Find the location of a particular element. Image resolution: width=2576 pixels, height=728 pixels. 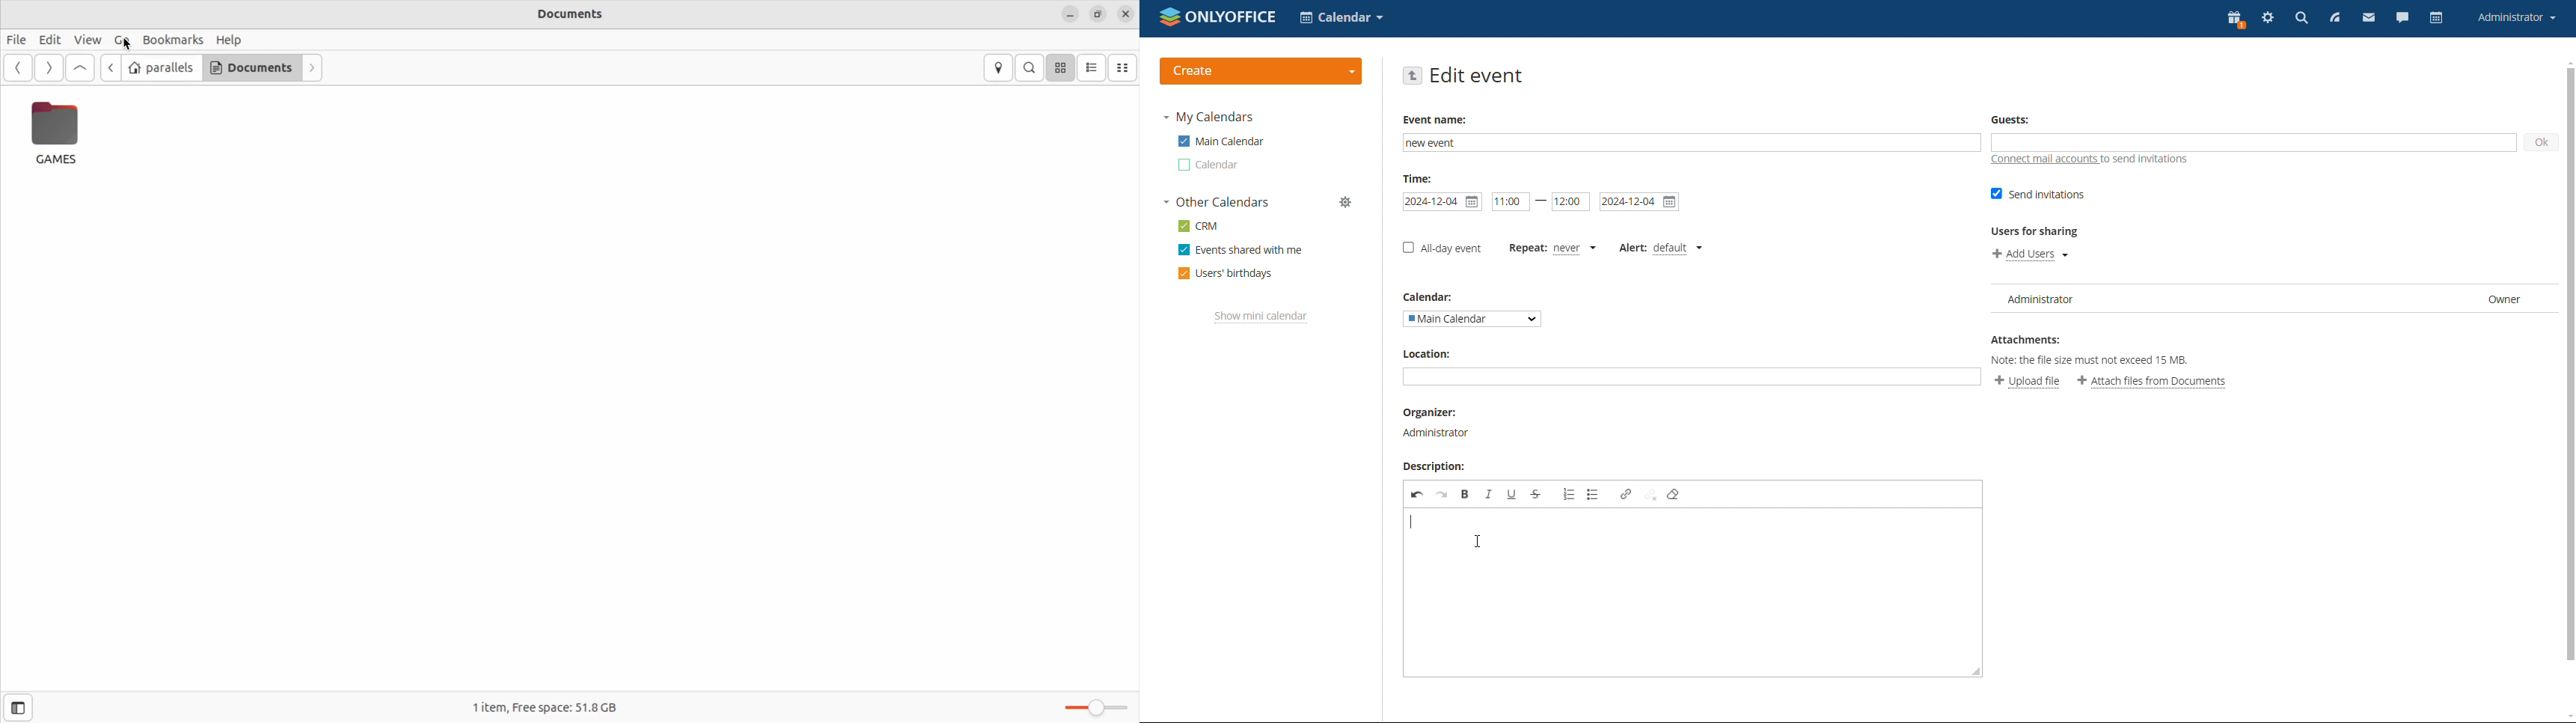

Event name: is located at coordinates (1437, 119).